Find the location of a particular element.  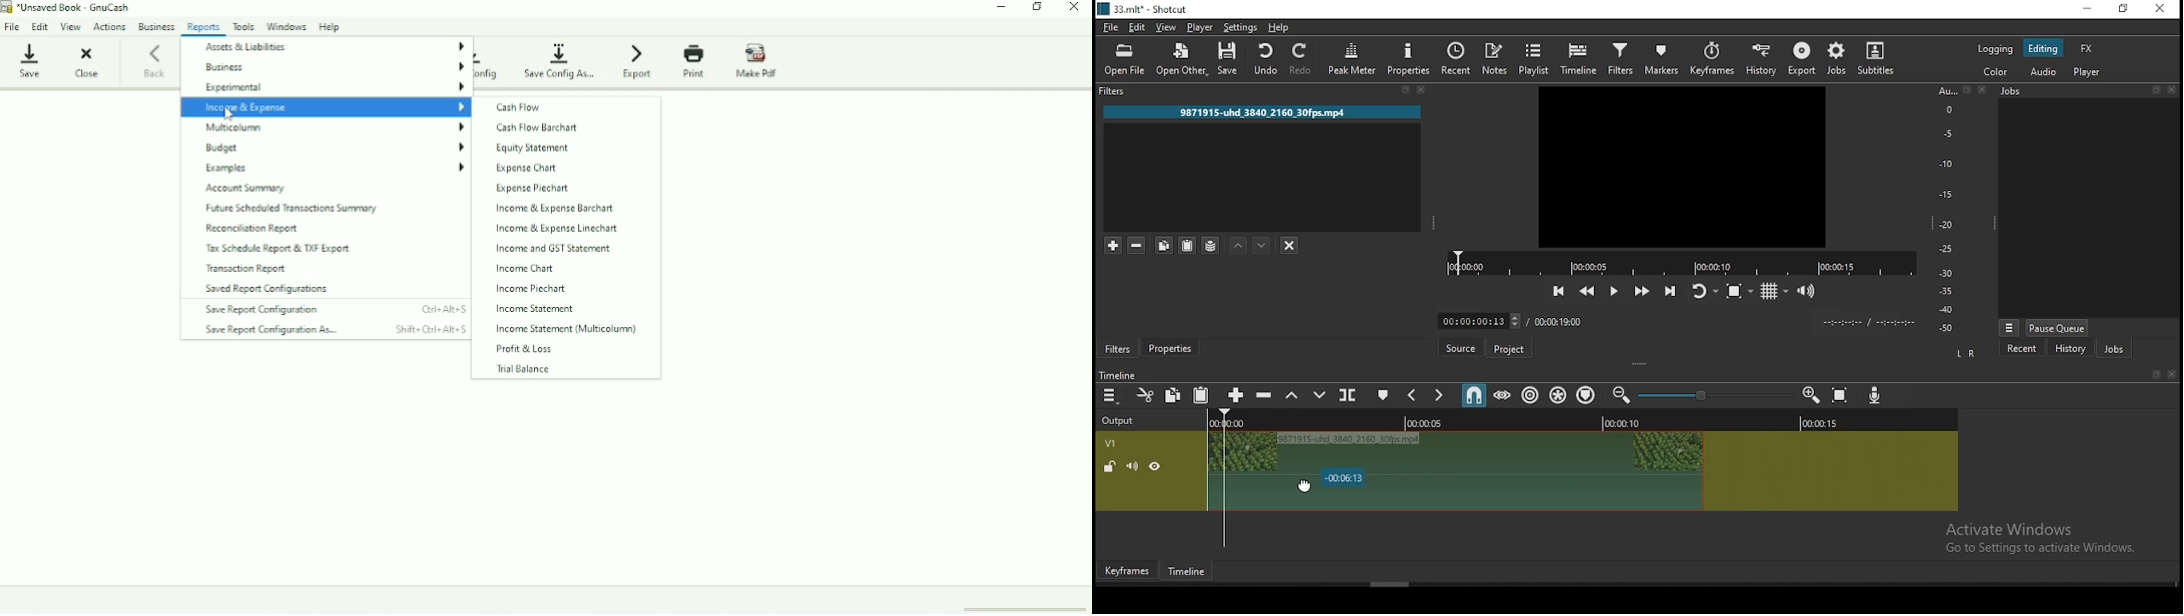

cut is located at coordinates (1144, 395).